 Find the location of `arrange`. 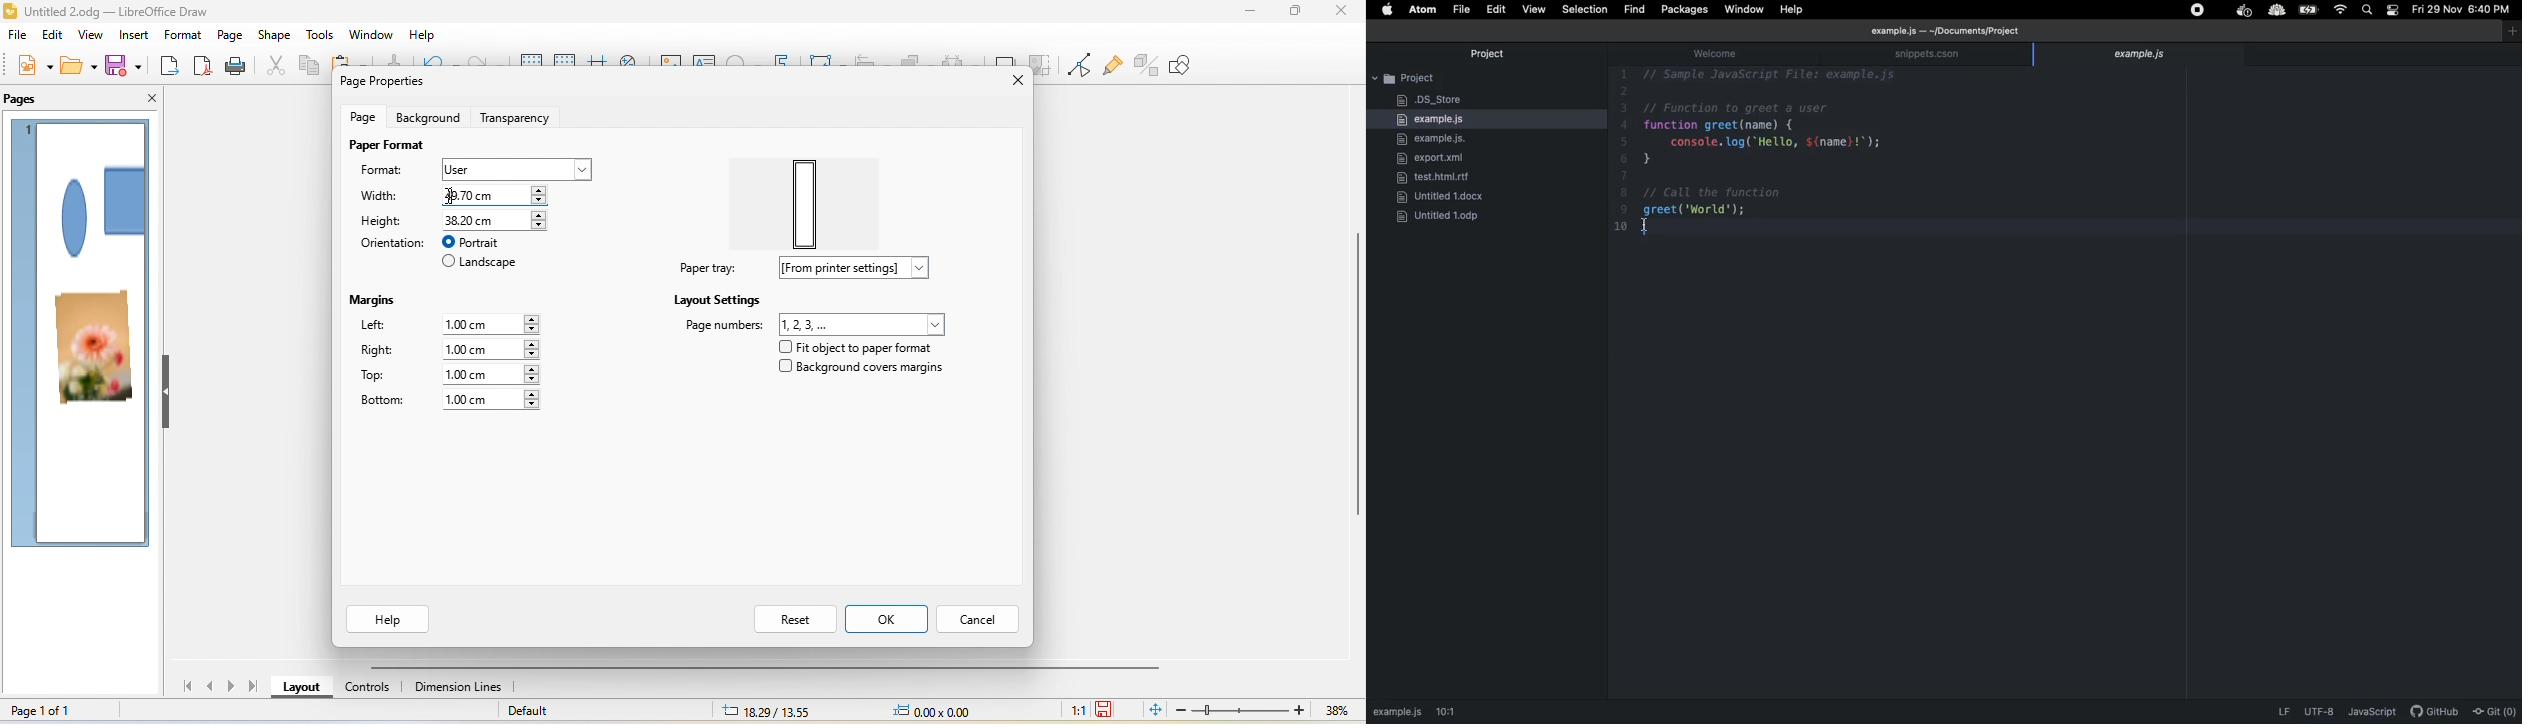

arrange is located at coordinates (921, 57).